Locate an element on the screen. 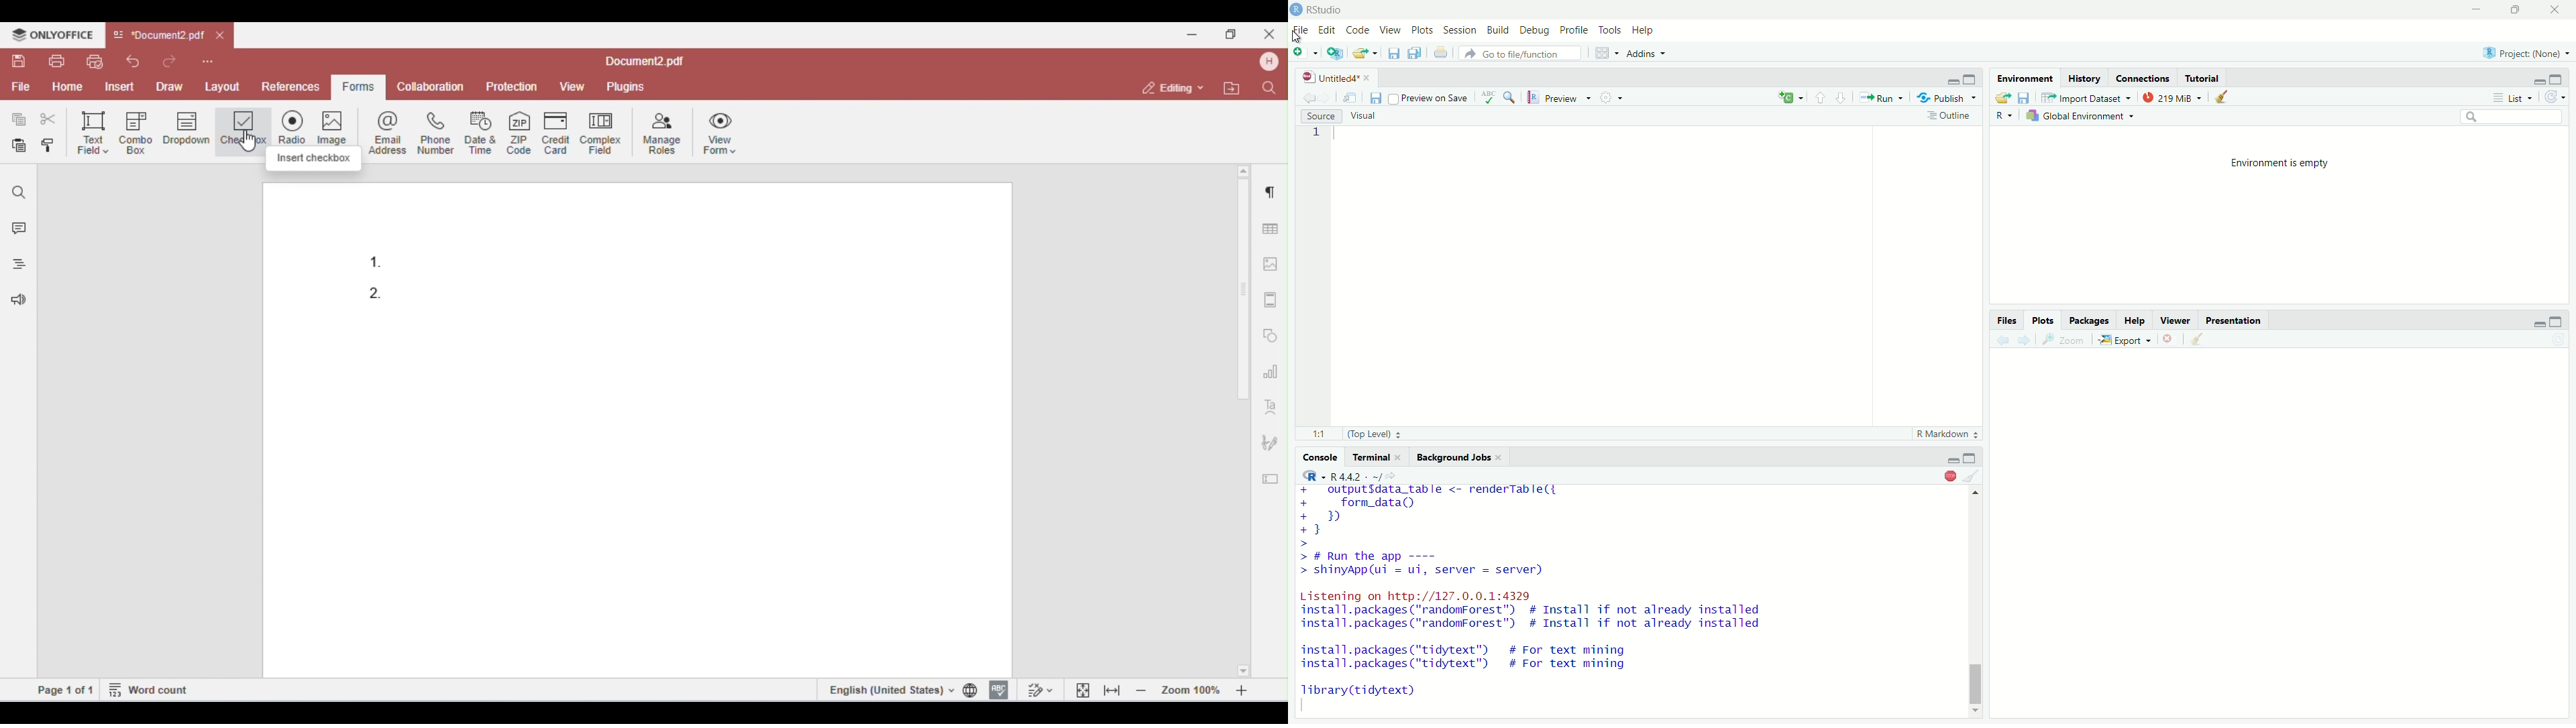 The height and width of the screenshot is (728, 2576). Show in new window is located at coordinates (1350, 97).